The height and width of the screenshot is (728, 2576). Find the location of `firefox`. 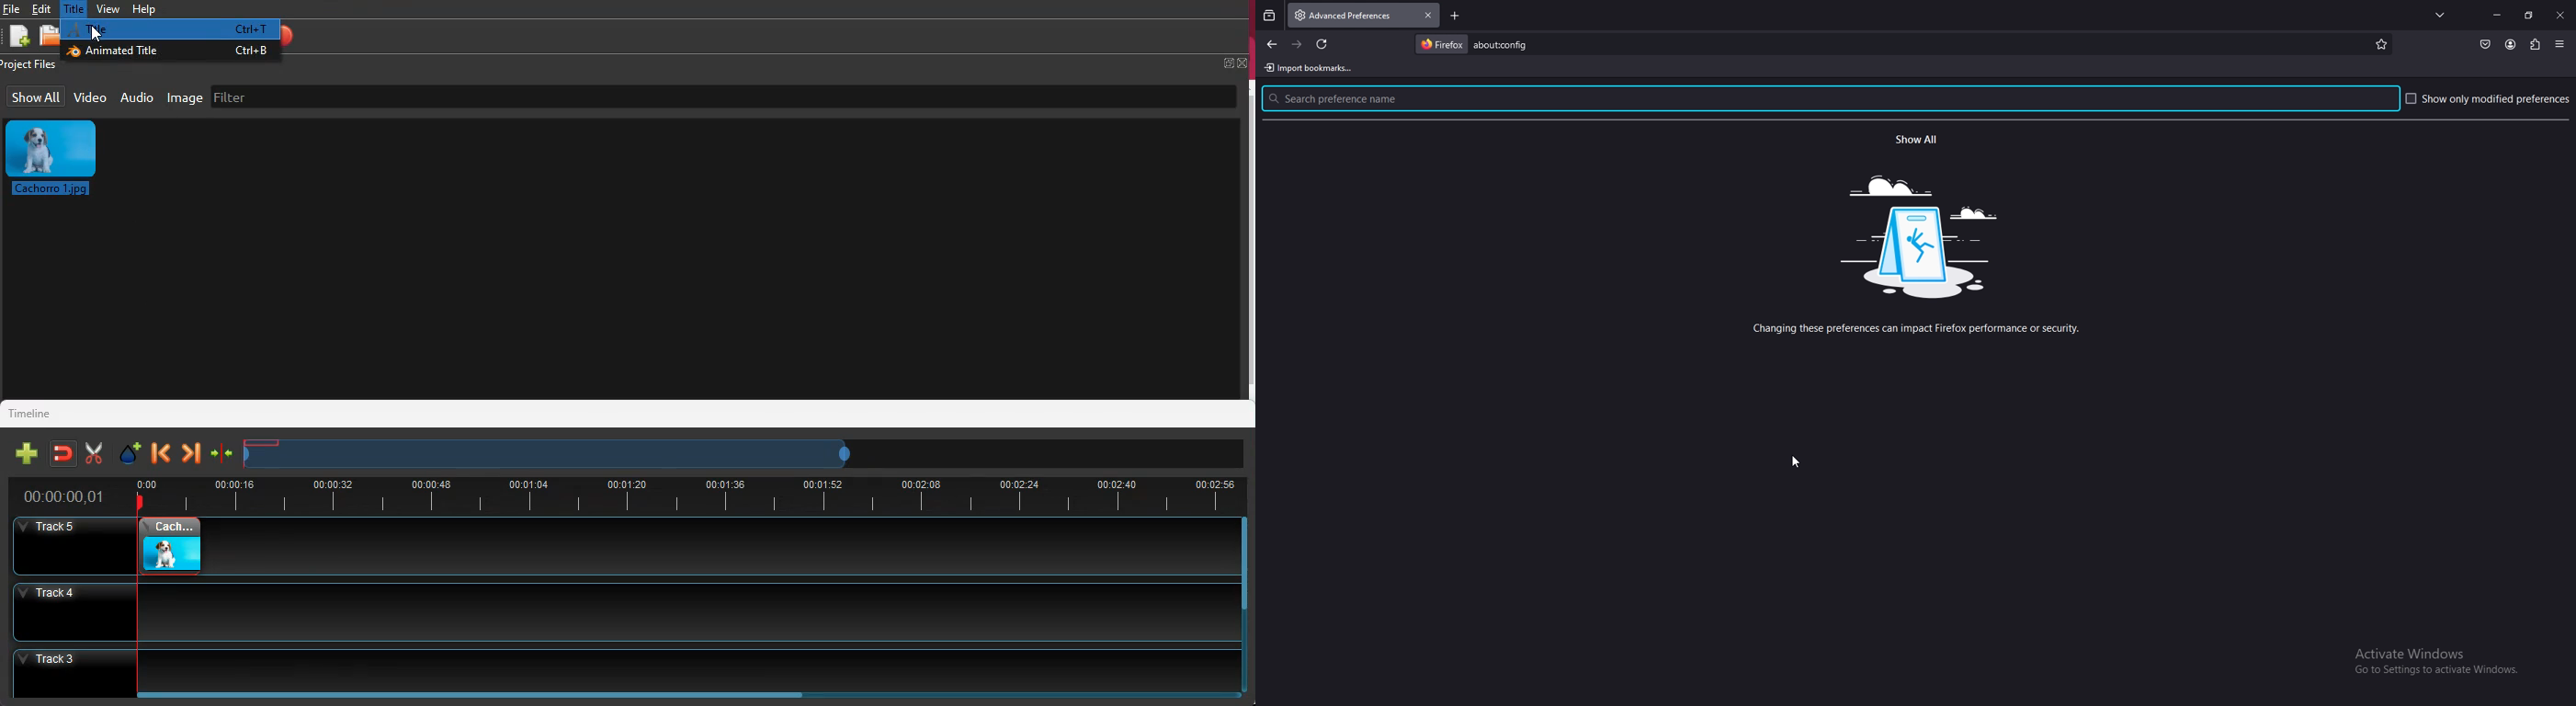

firefox is located at coordinates (1442, 43).